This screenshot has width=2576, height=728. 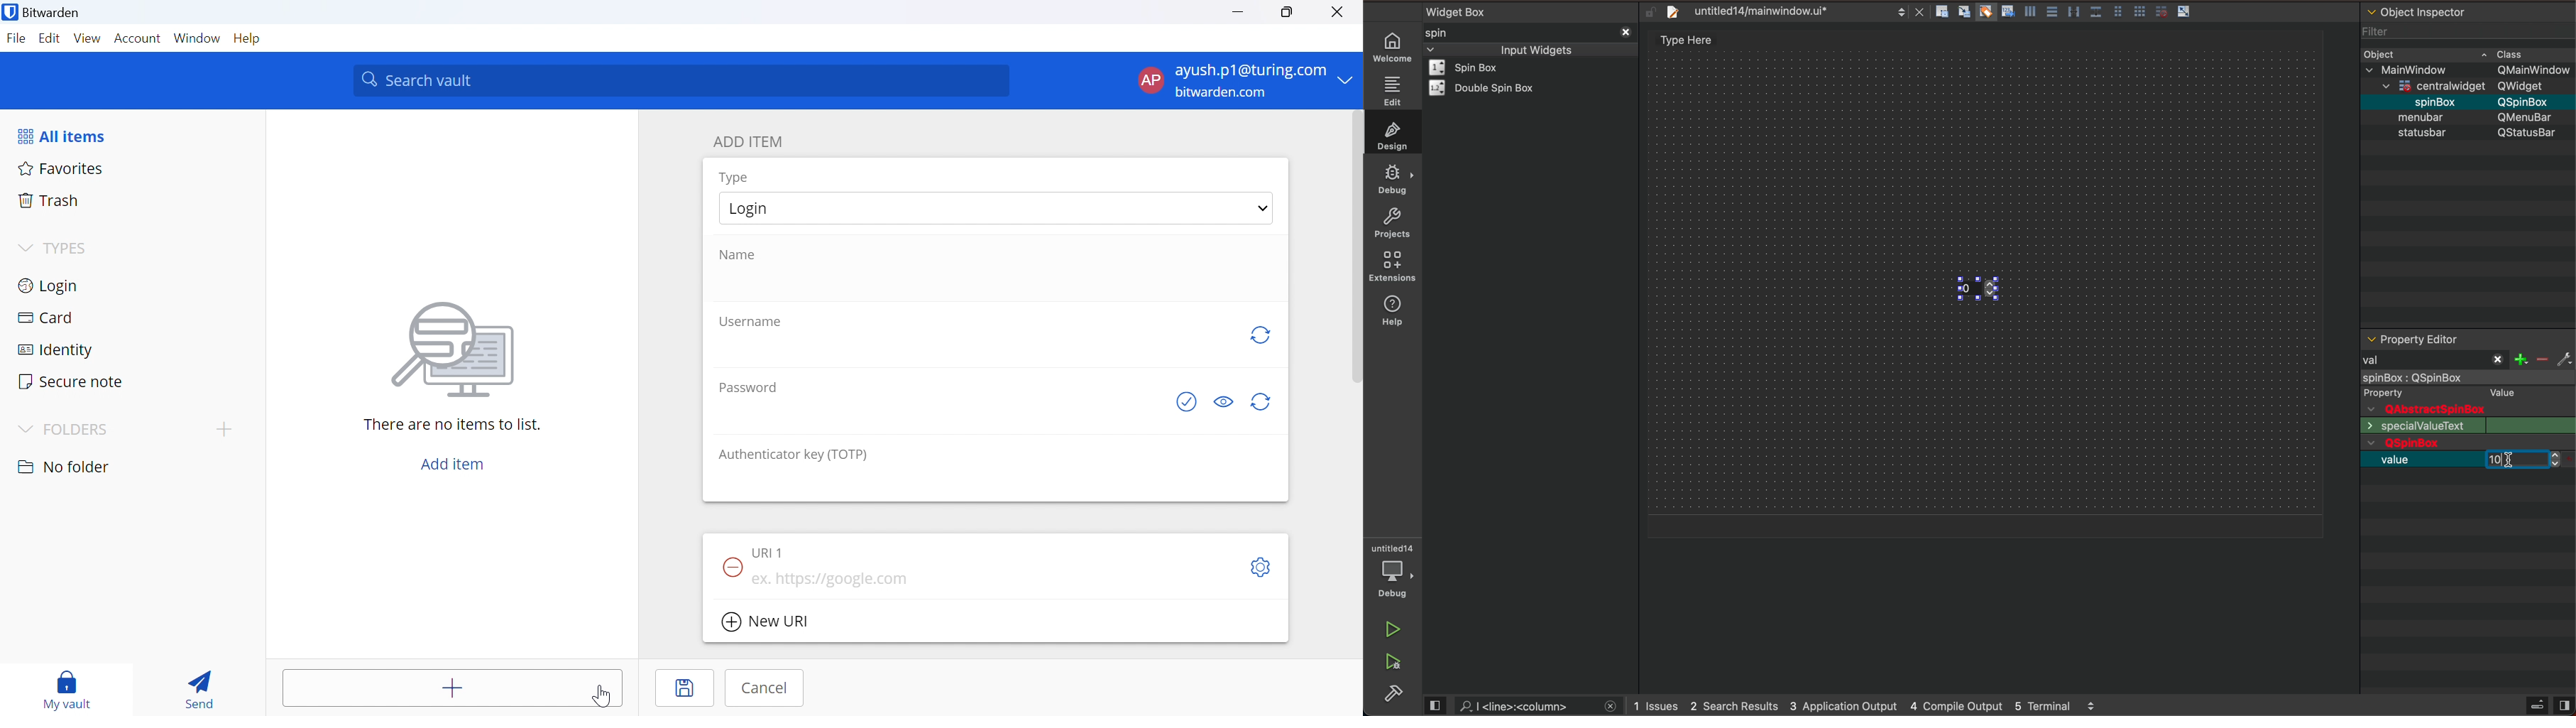 I want to click on Drop Down, so click(x=1260, y=210).